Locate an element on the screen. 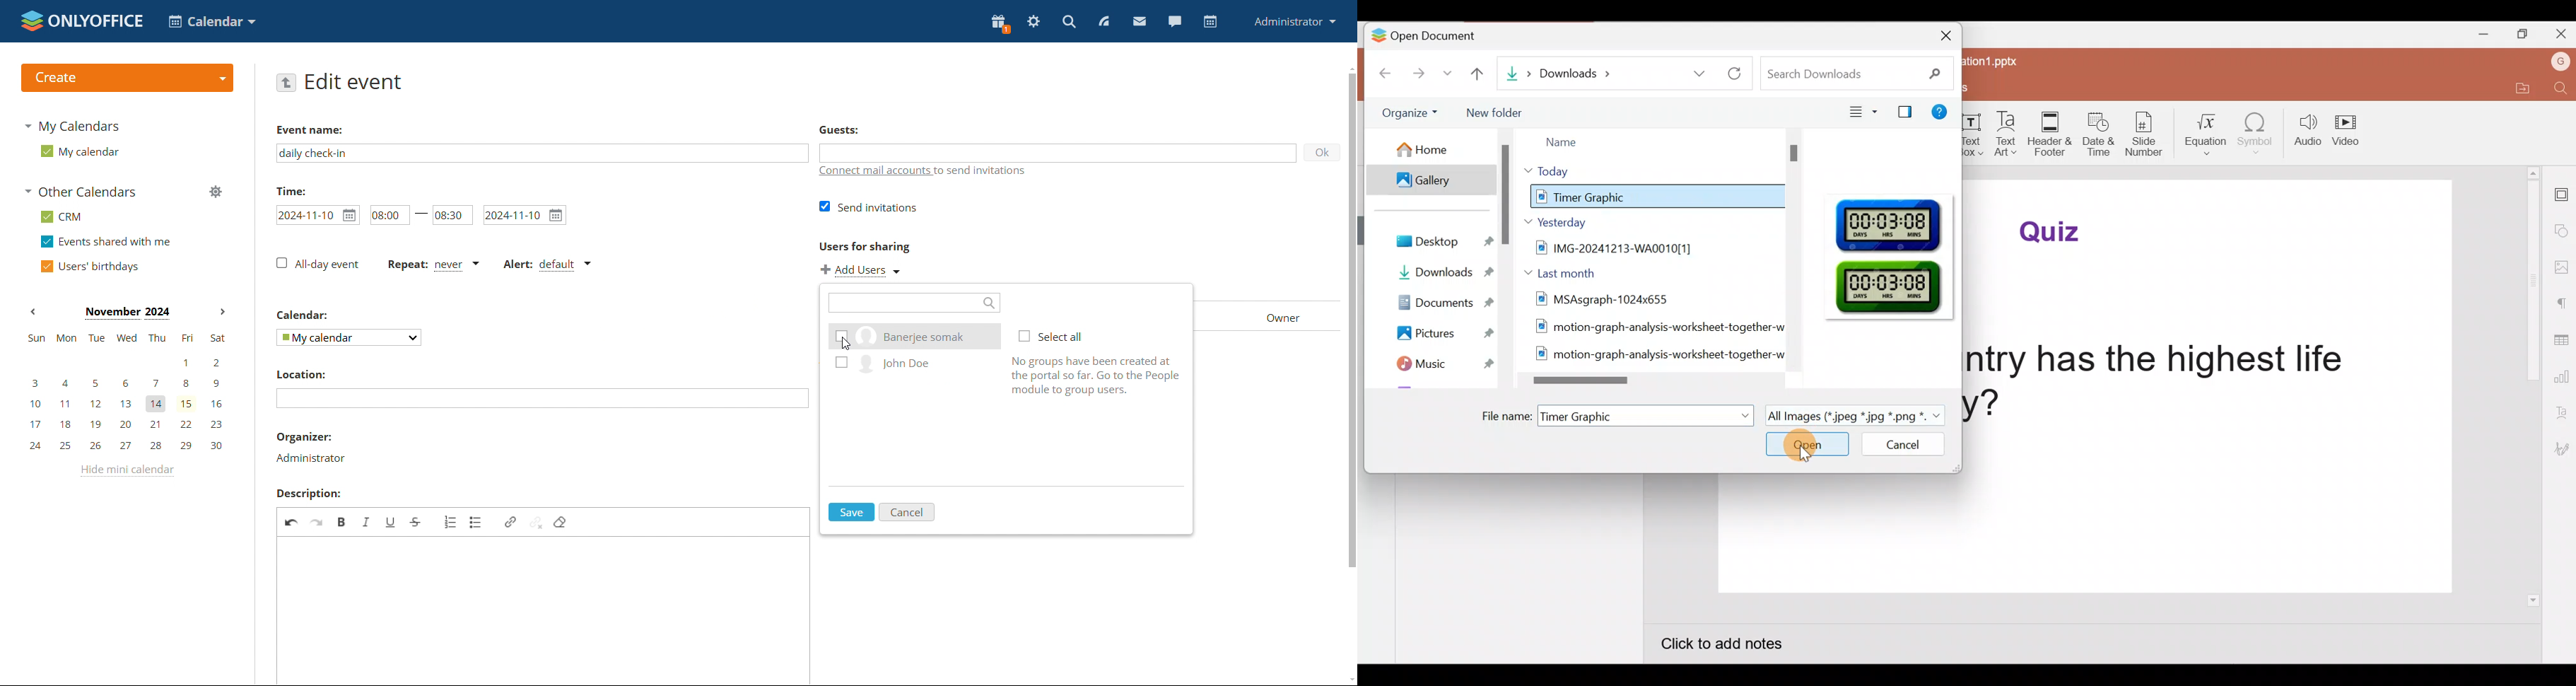 This screenshot has height=700, width=2576. Home is located at coordinates (1433, 145).